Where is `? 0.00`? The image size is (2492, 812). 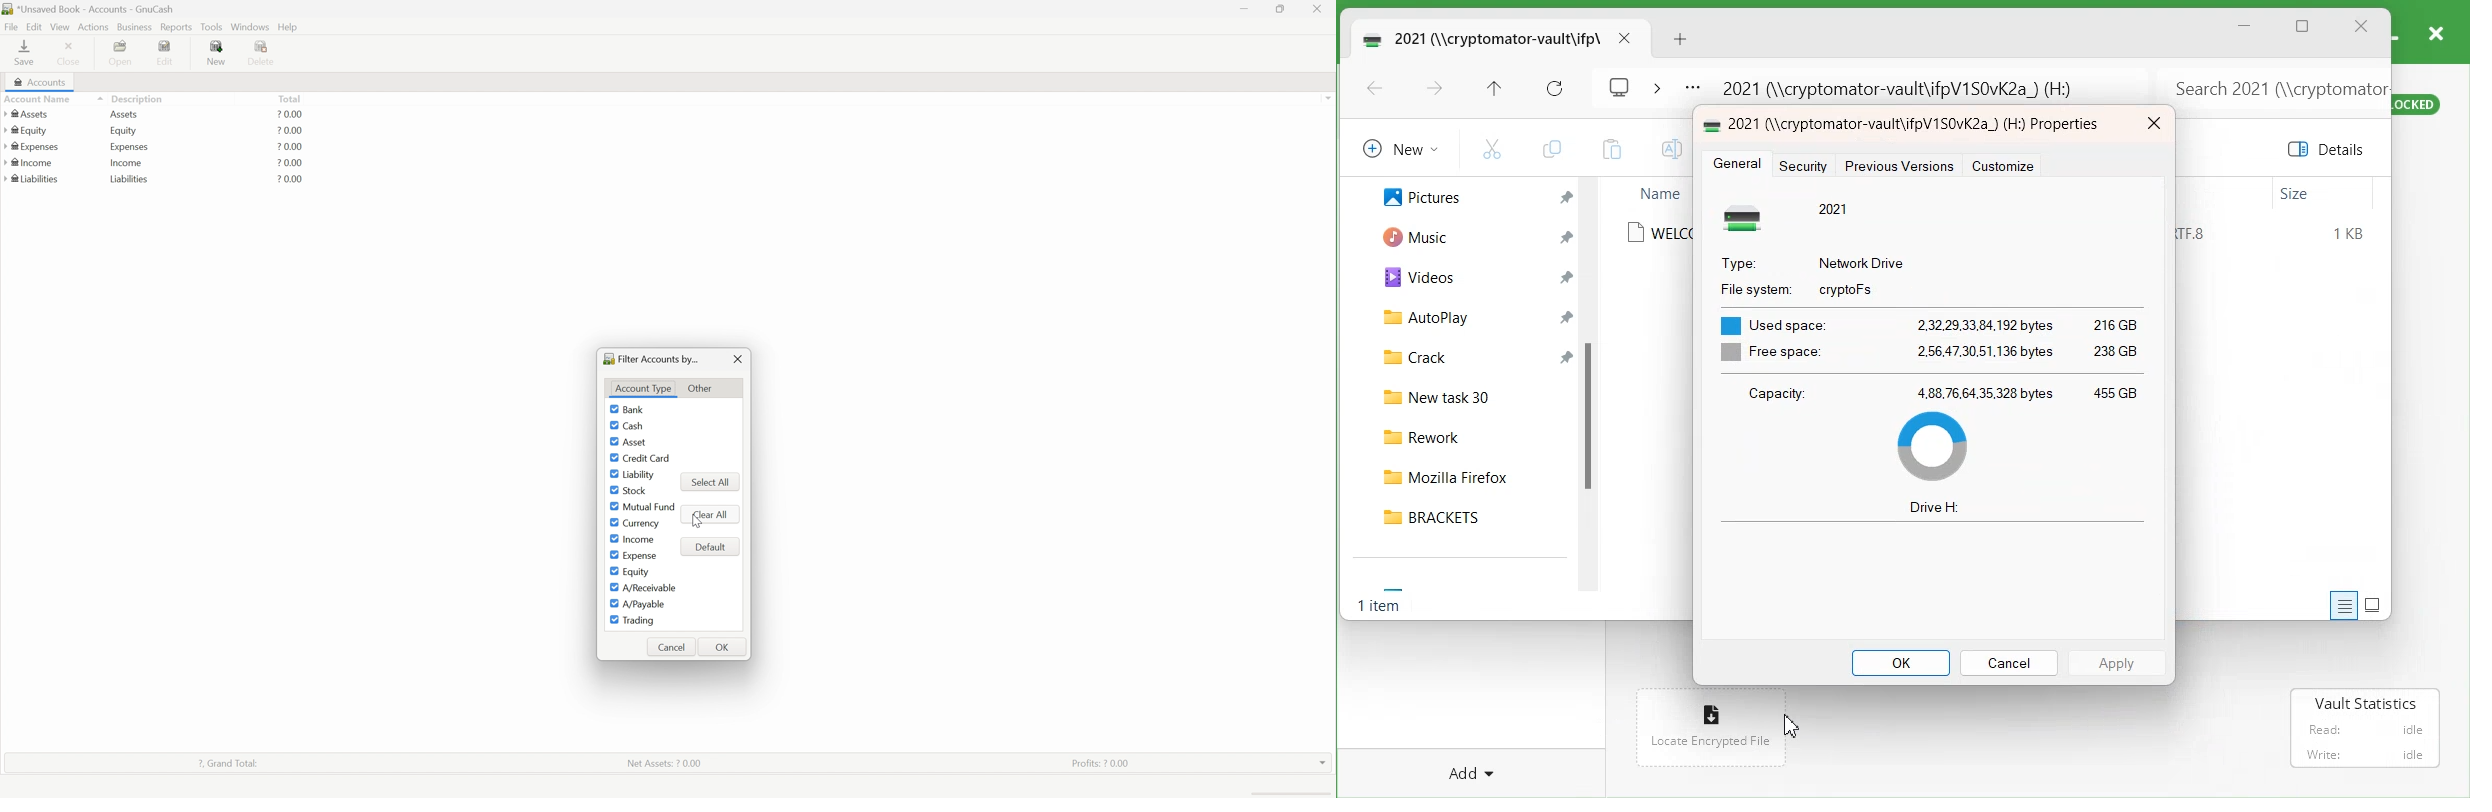 ? 0.00 is located at coordinates (291, 179).